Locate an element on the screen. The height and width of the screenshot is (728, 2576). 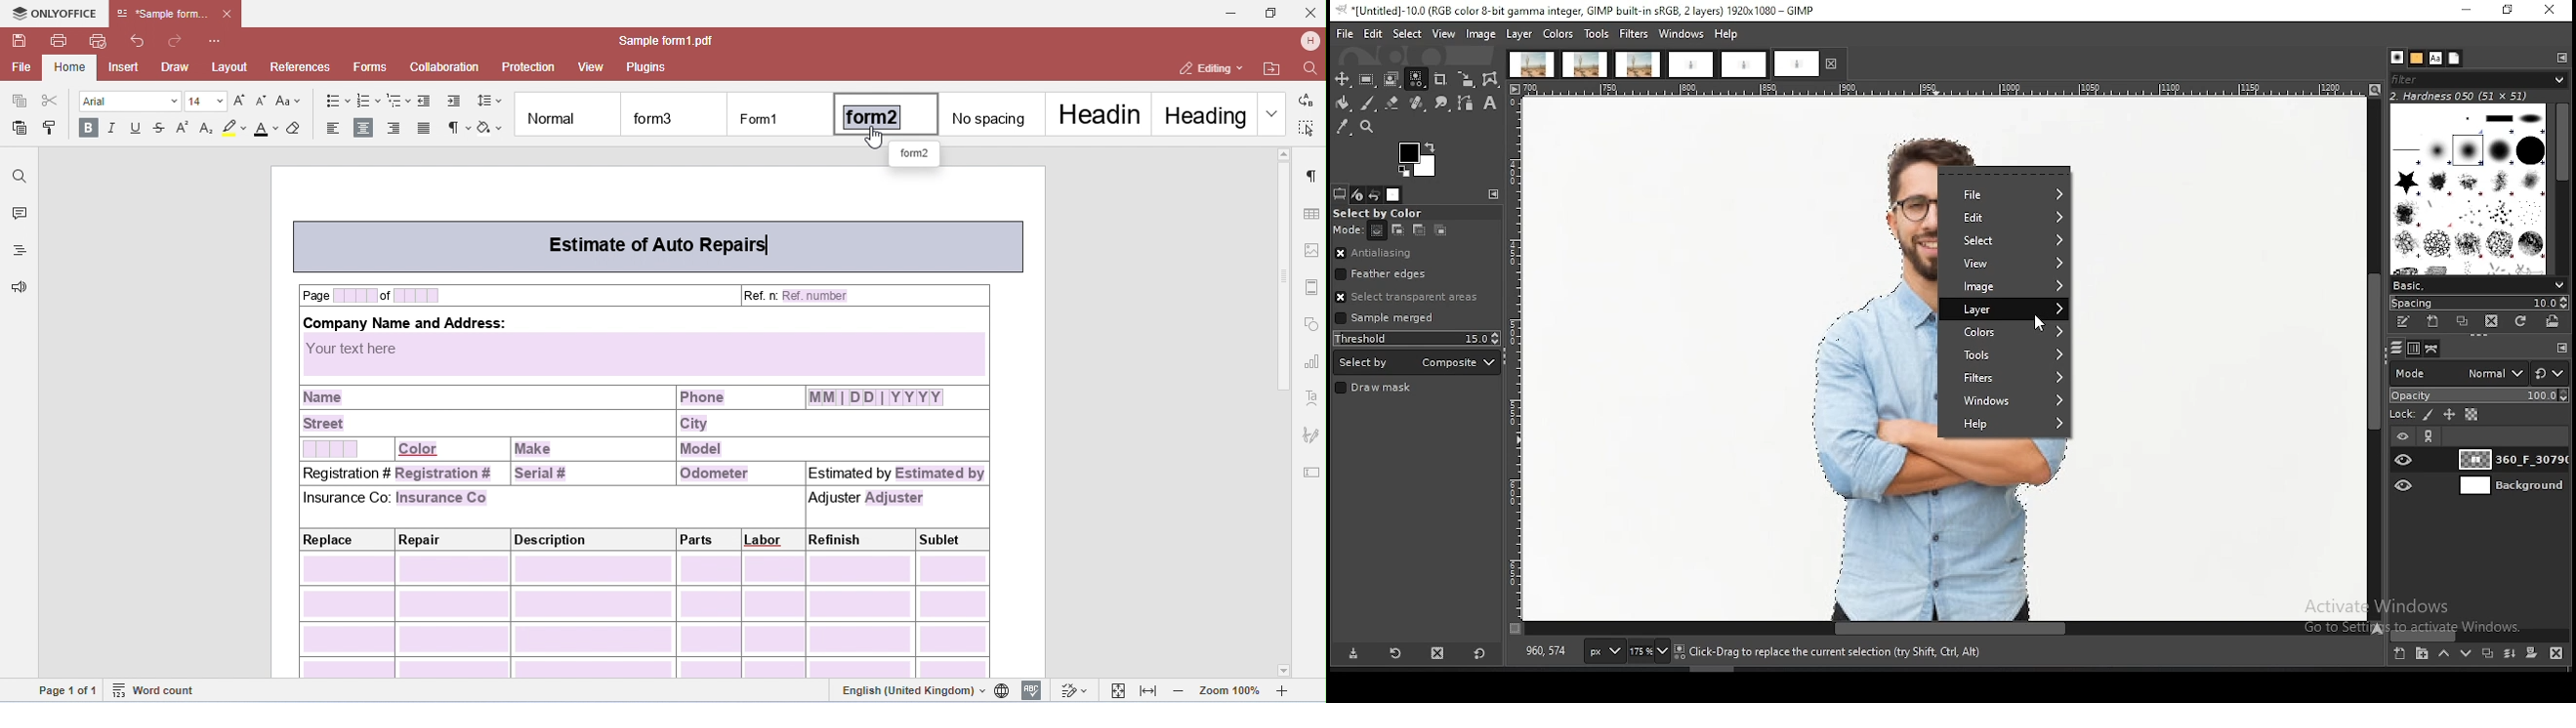
eraser tool is located at coordinates (1392, 103).